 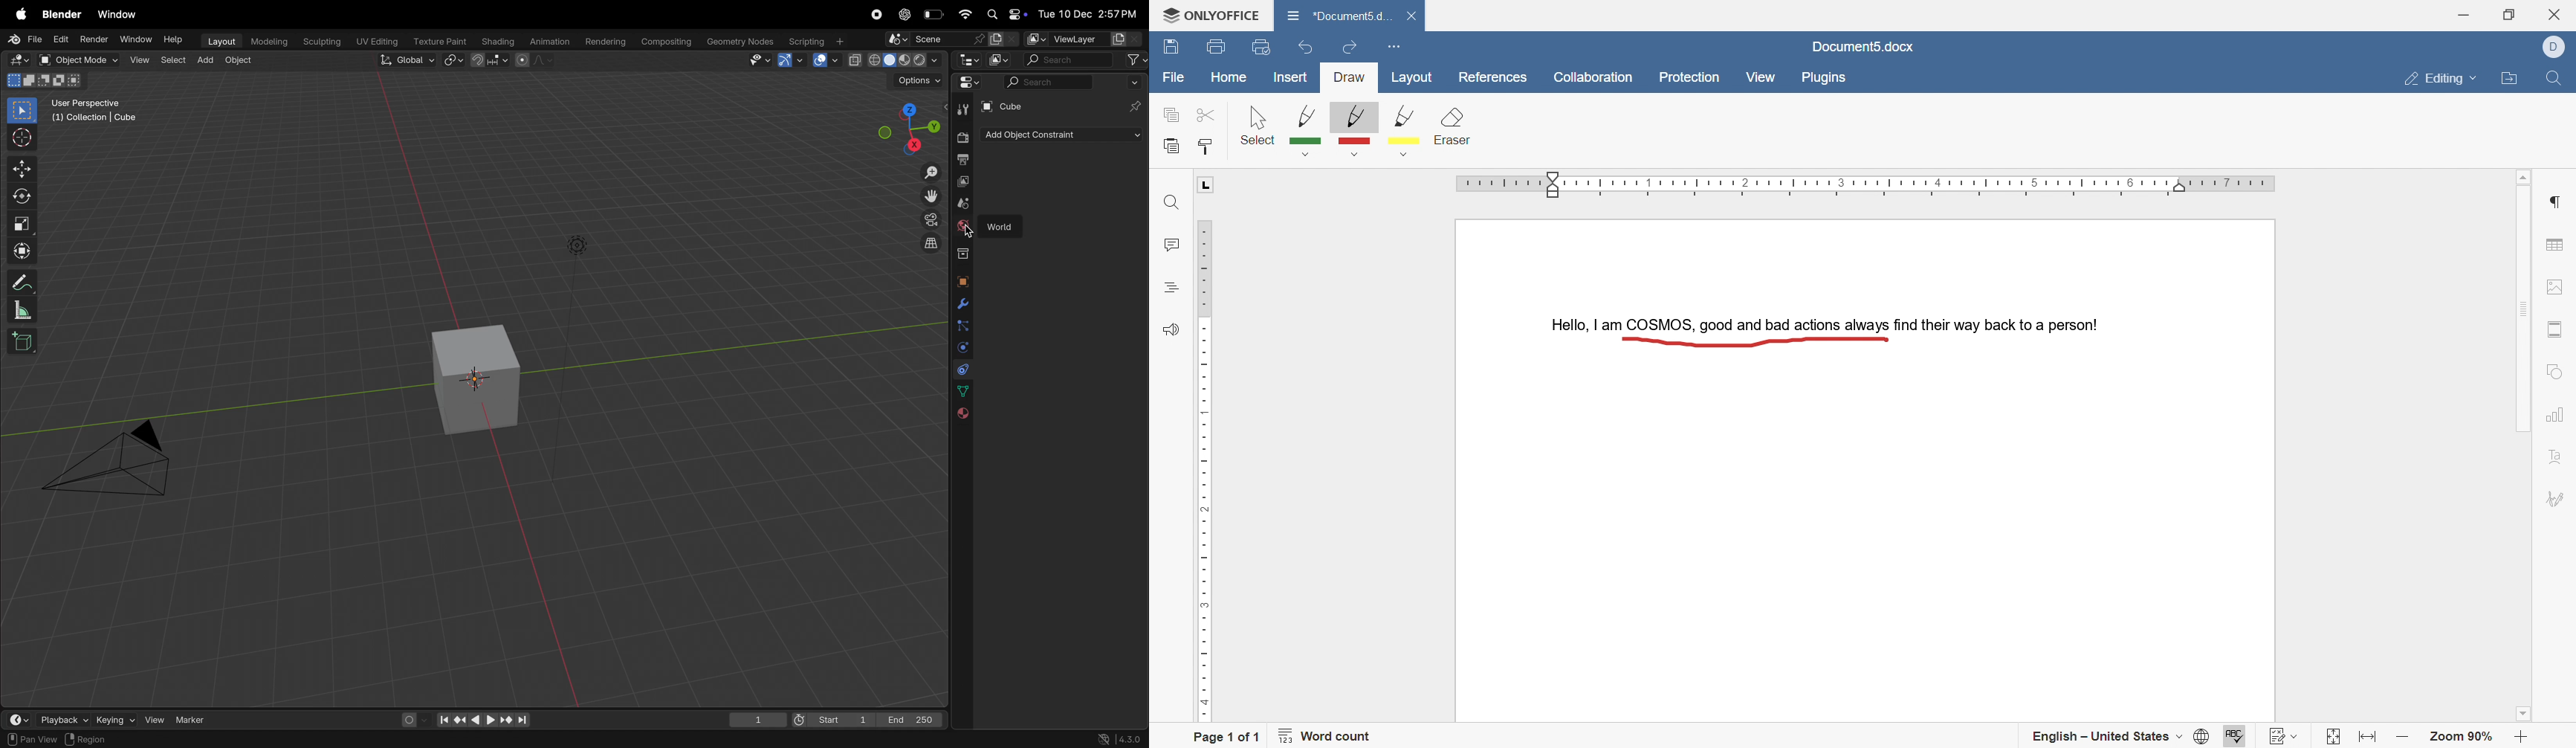 I want to click on ruler, so click(x=1870, y=185).